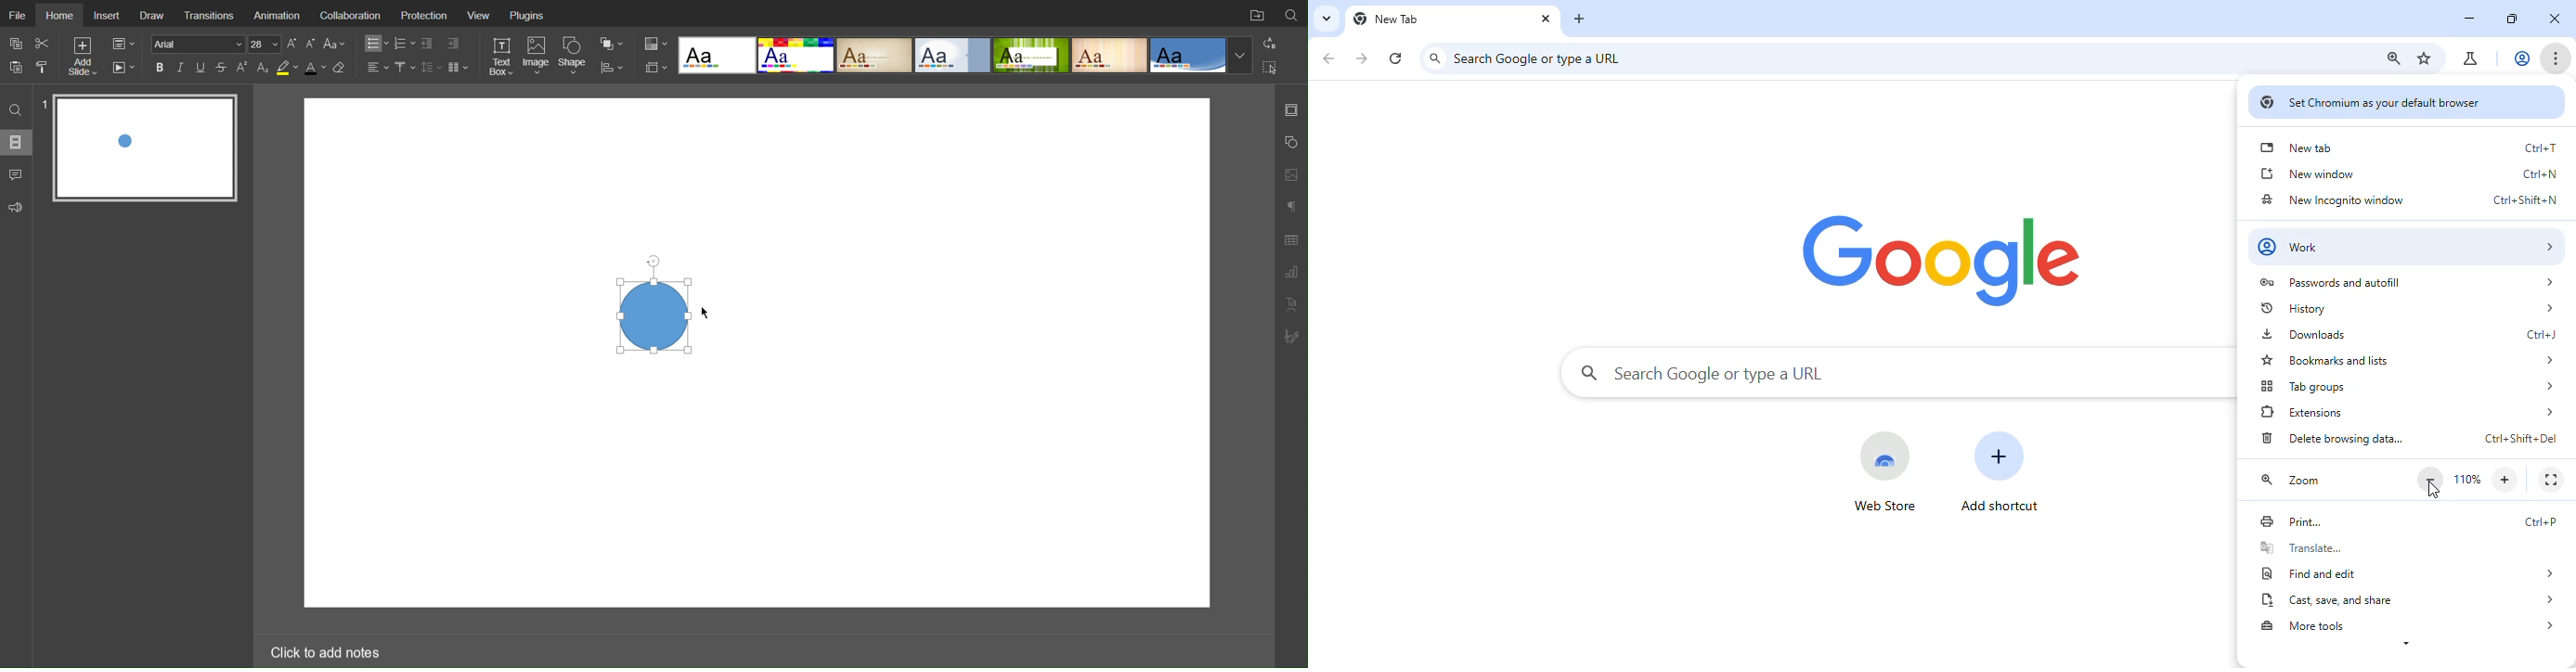 The image size is (2576, 672). Describe the element at coordinates (18, 67) in the screenshot. I see `paste` at that location.